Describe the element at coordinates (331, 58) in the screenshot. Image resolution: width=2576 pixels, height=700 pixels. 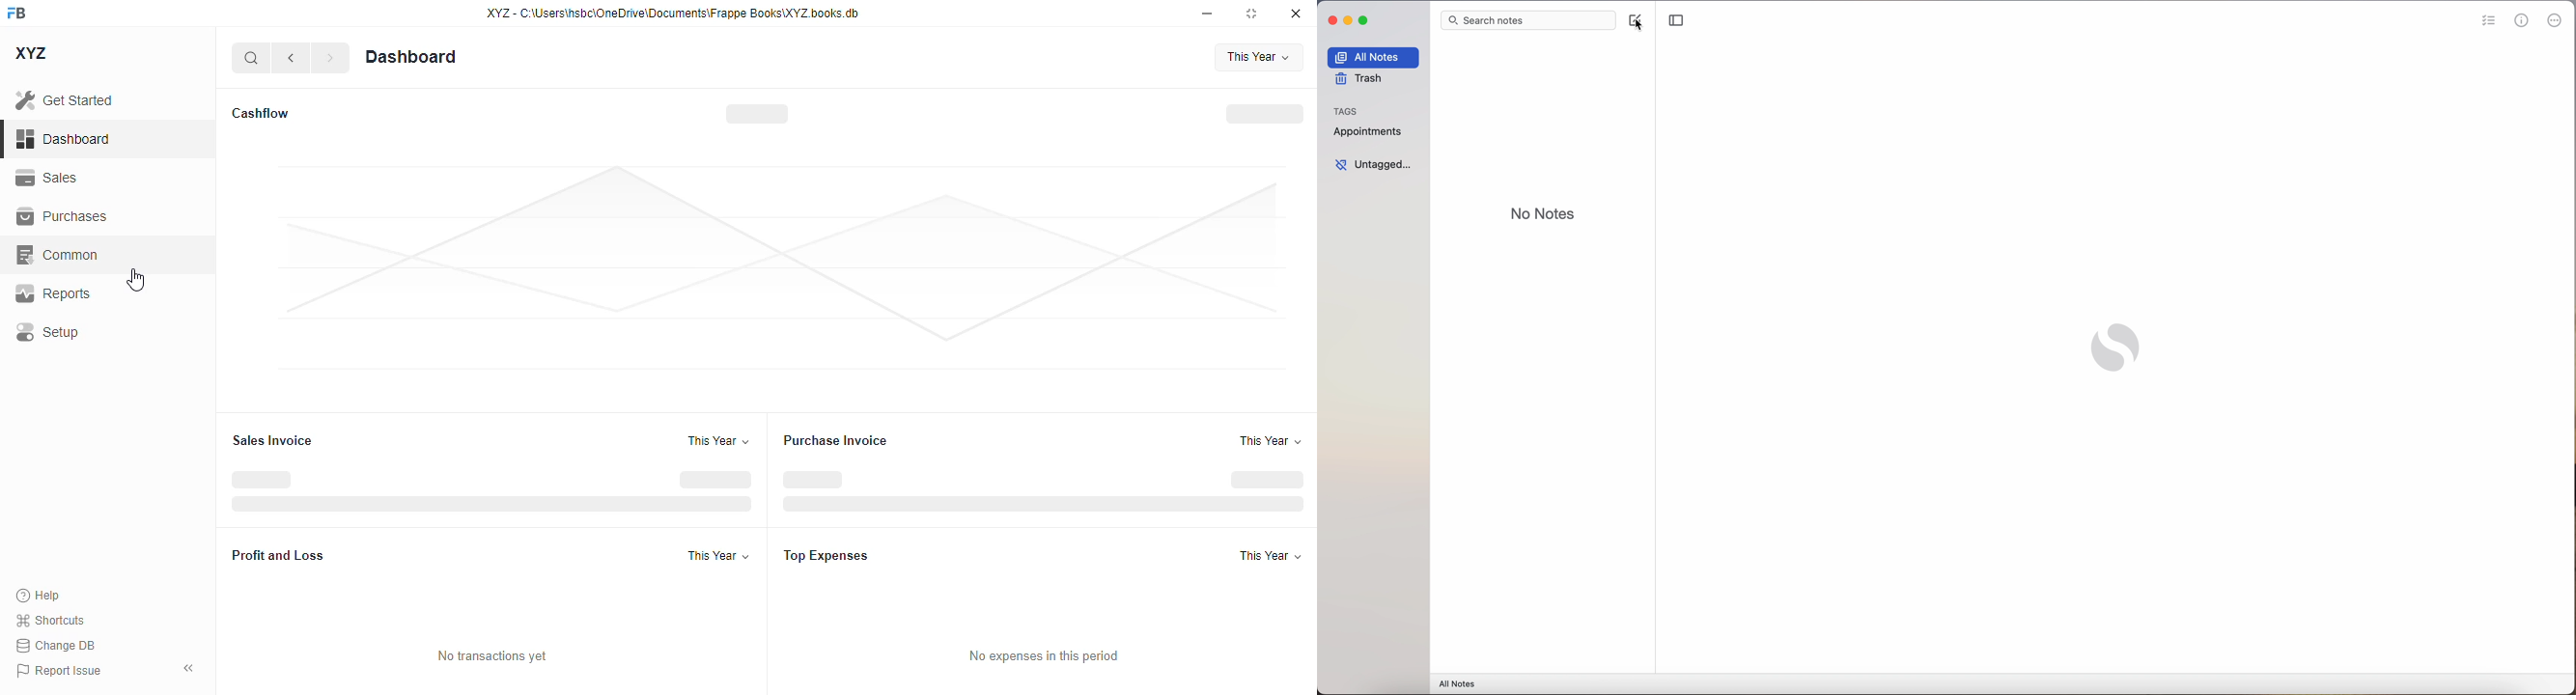
I see `next` at that location.